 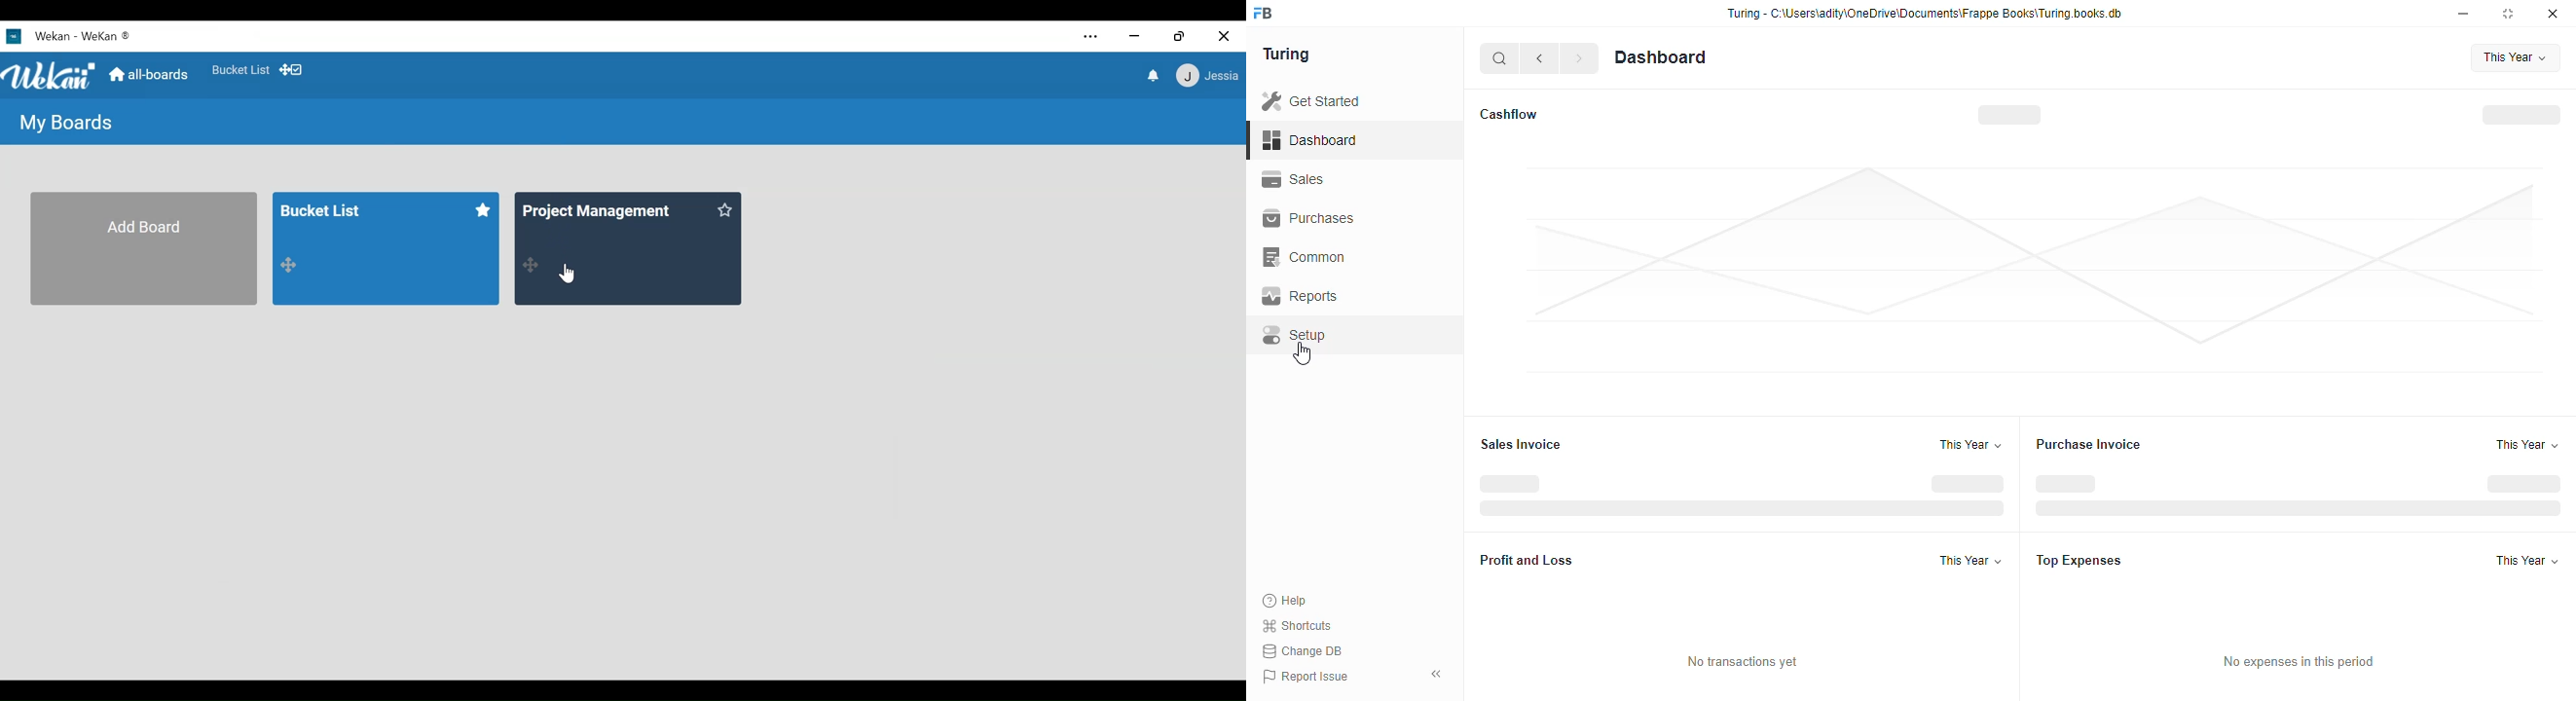 I want to click on Sales, so click(x=1342, y=177).